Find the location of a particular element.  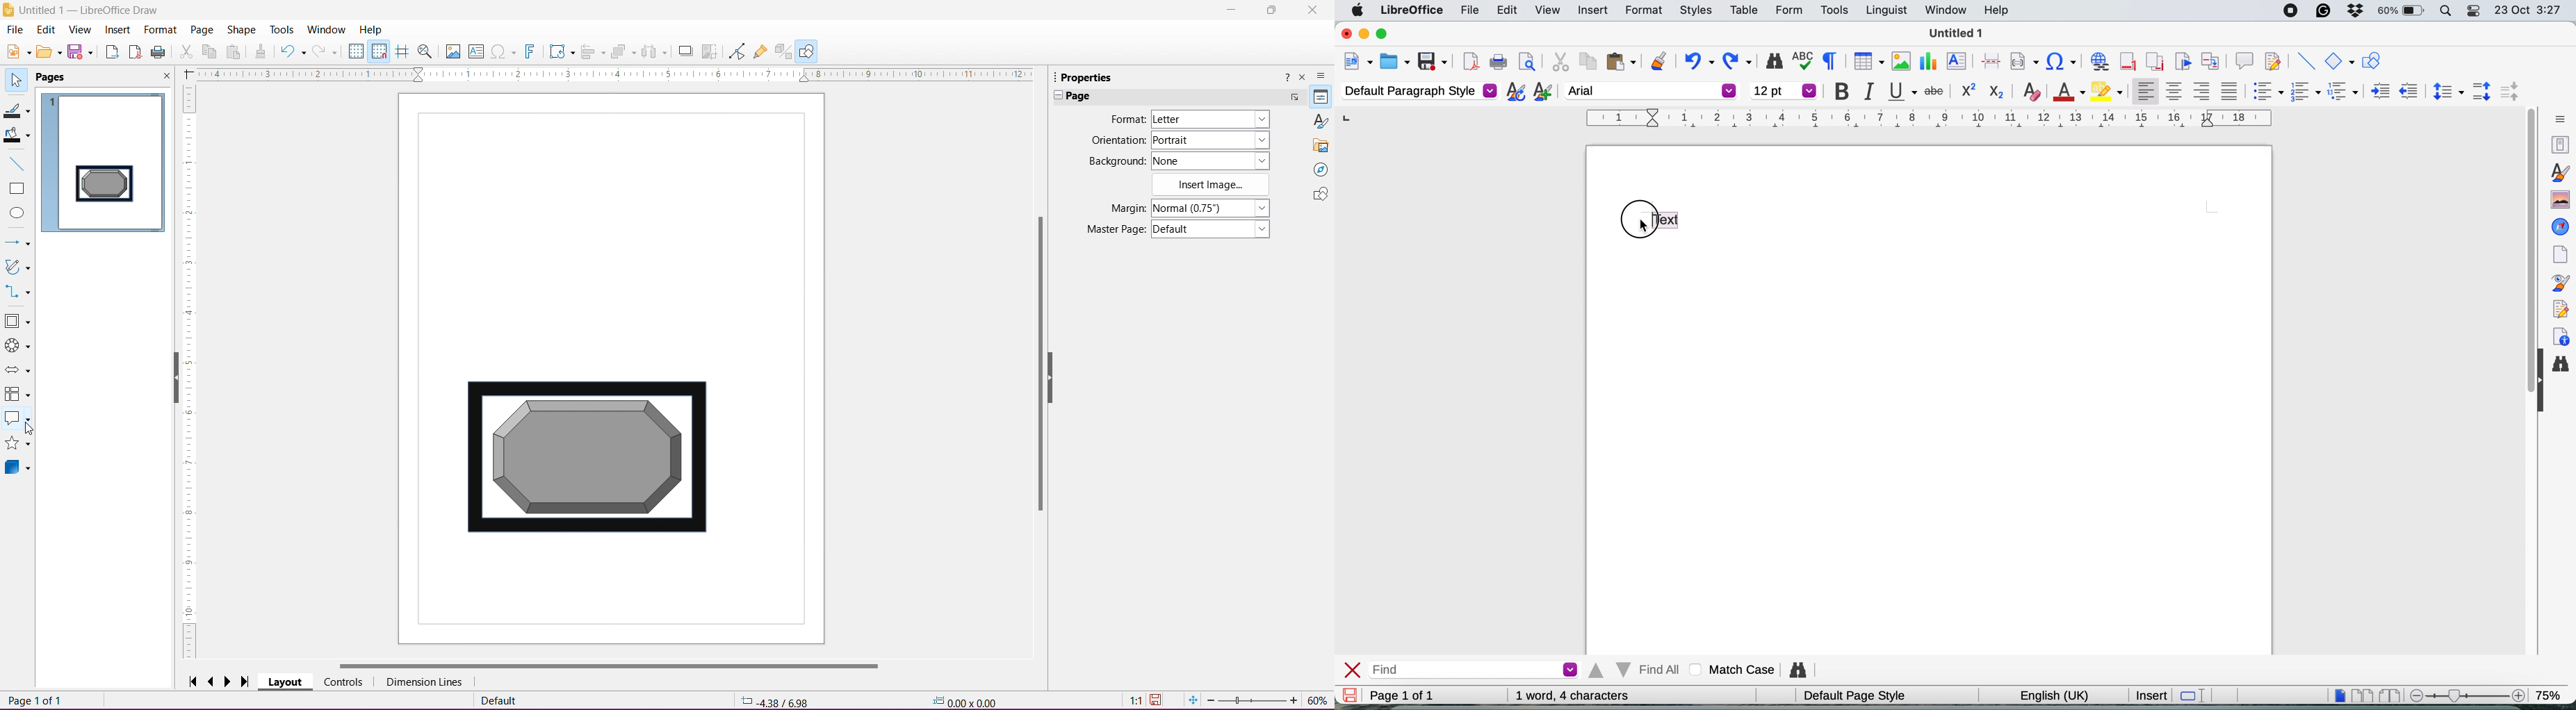

book view is located at coordinates (2388, 695).